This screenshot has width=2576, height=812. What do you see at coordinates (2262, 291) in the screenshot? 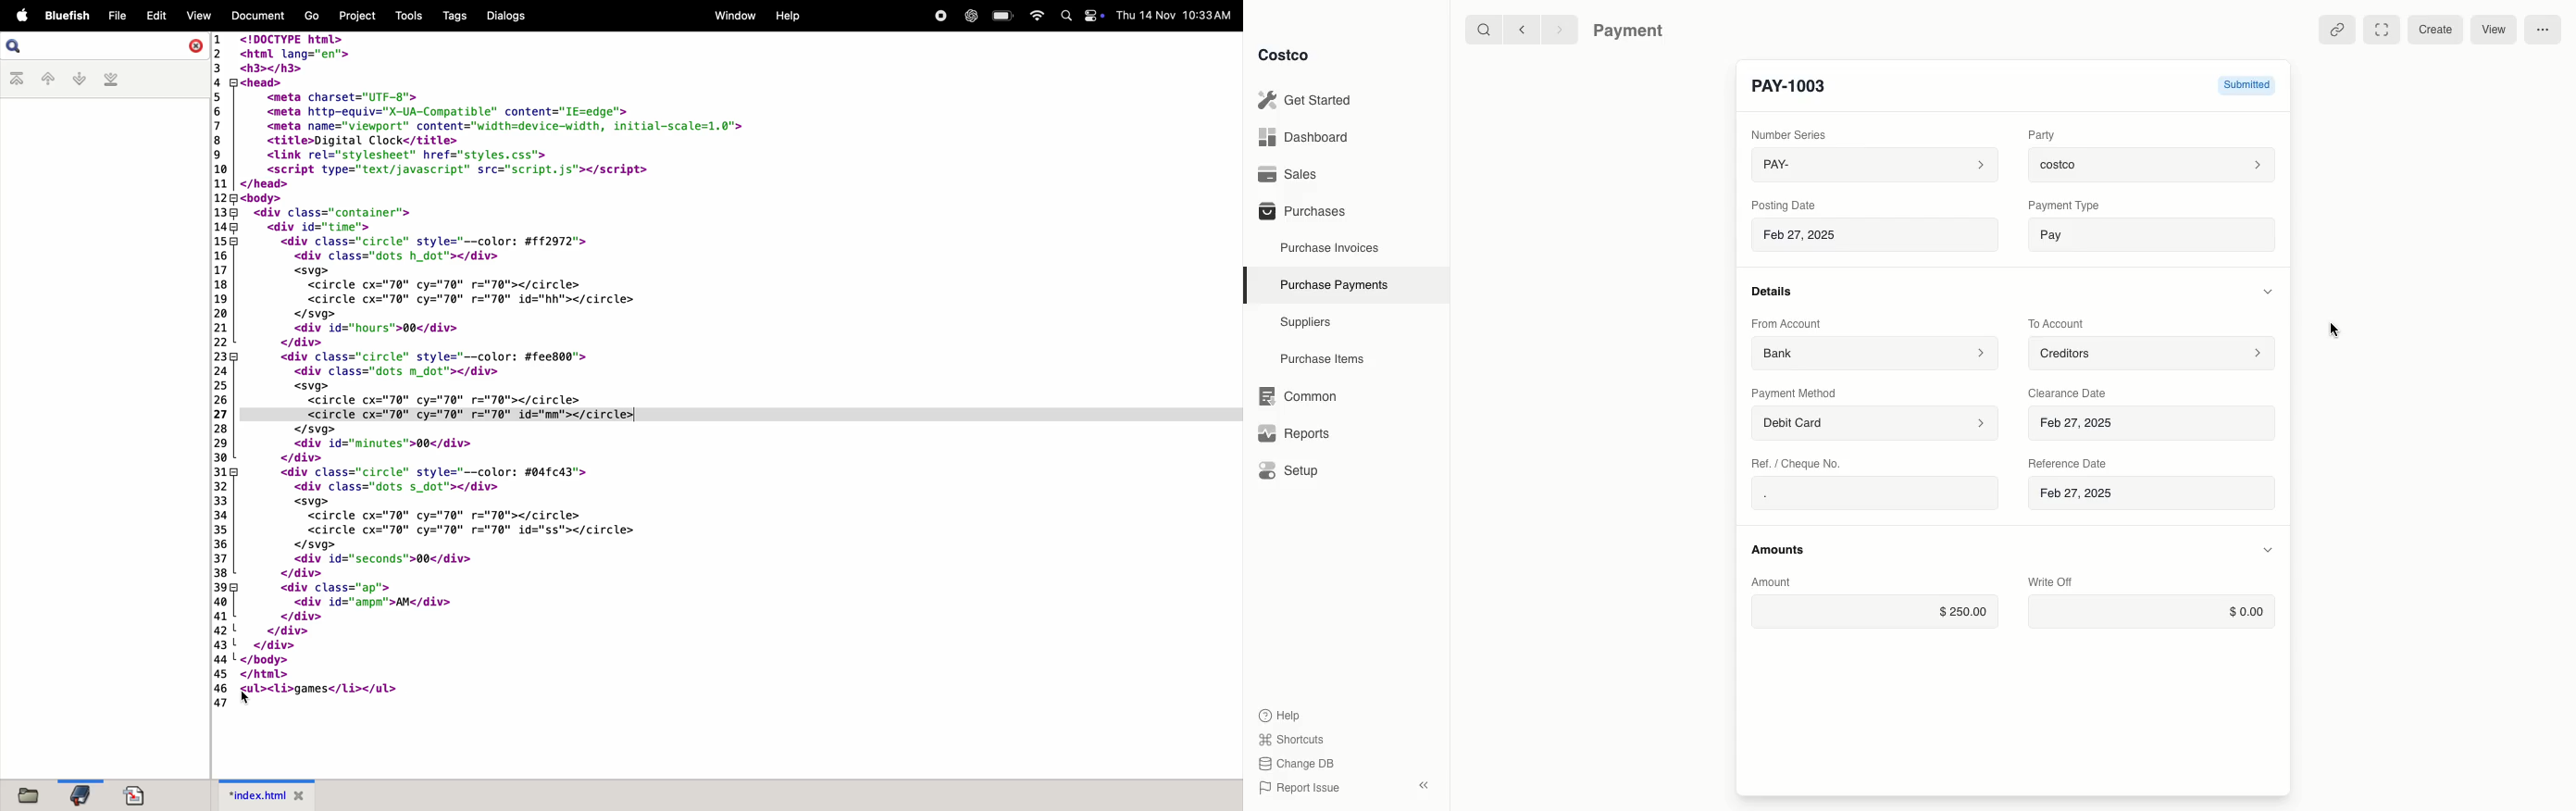
I see `Hide` at bounding box center [2262, 291].